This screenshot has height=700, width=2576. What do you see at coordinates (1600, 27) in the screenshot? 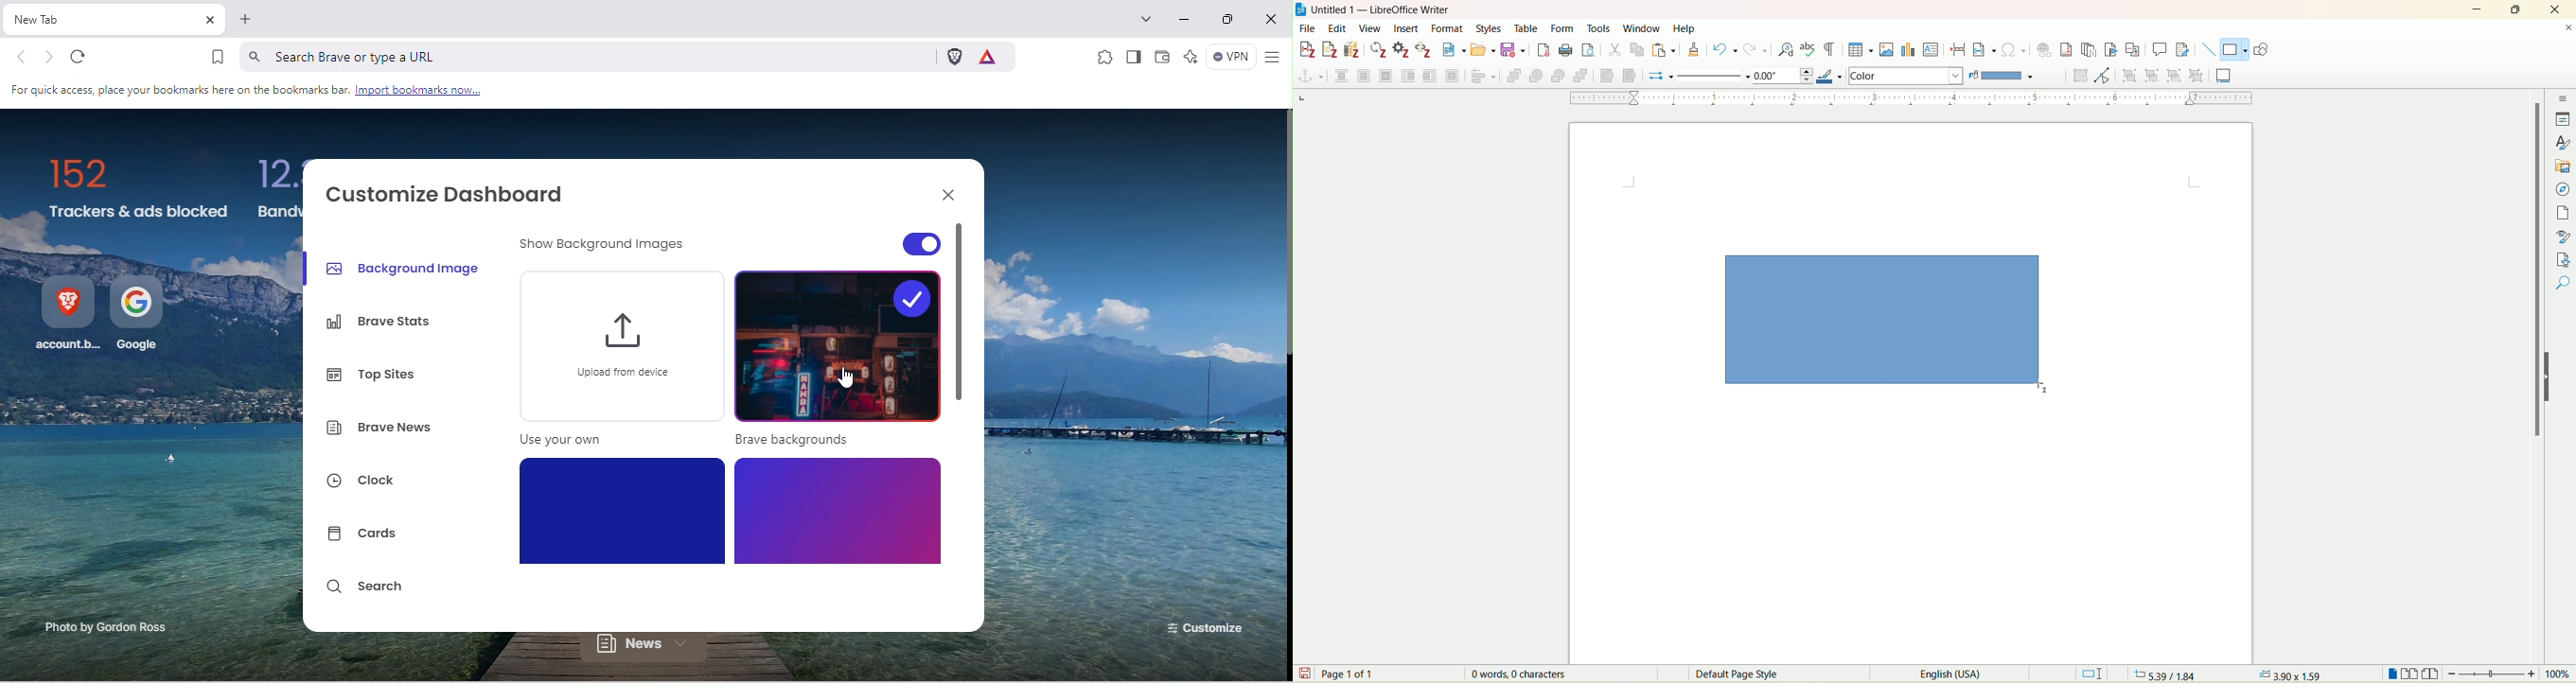
I see `tools` at bounding box center [1600, 27].